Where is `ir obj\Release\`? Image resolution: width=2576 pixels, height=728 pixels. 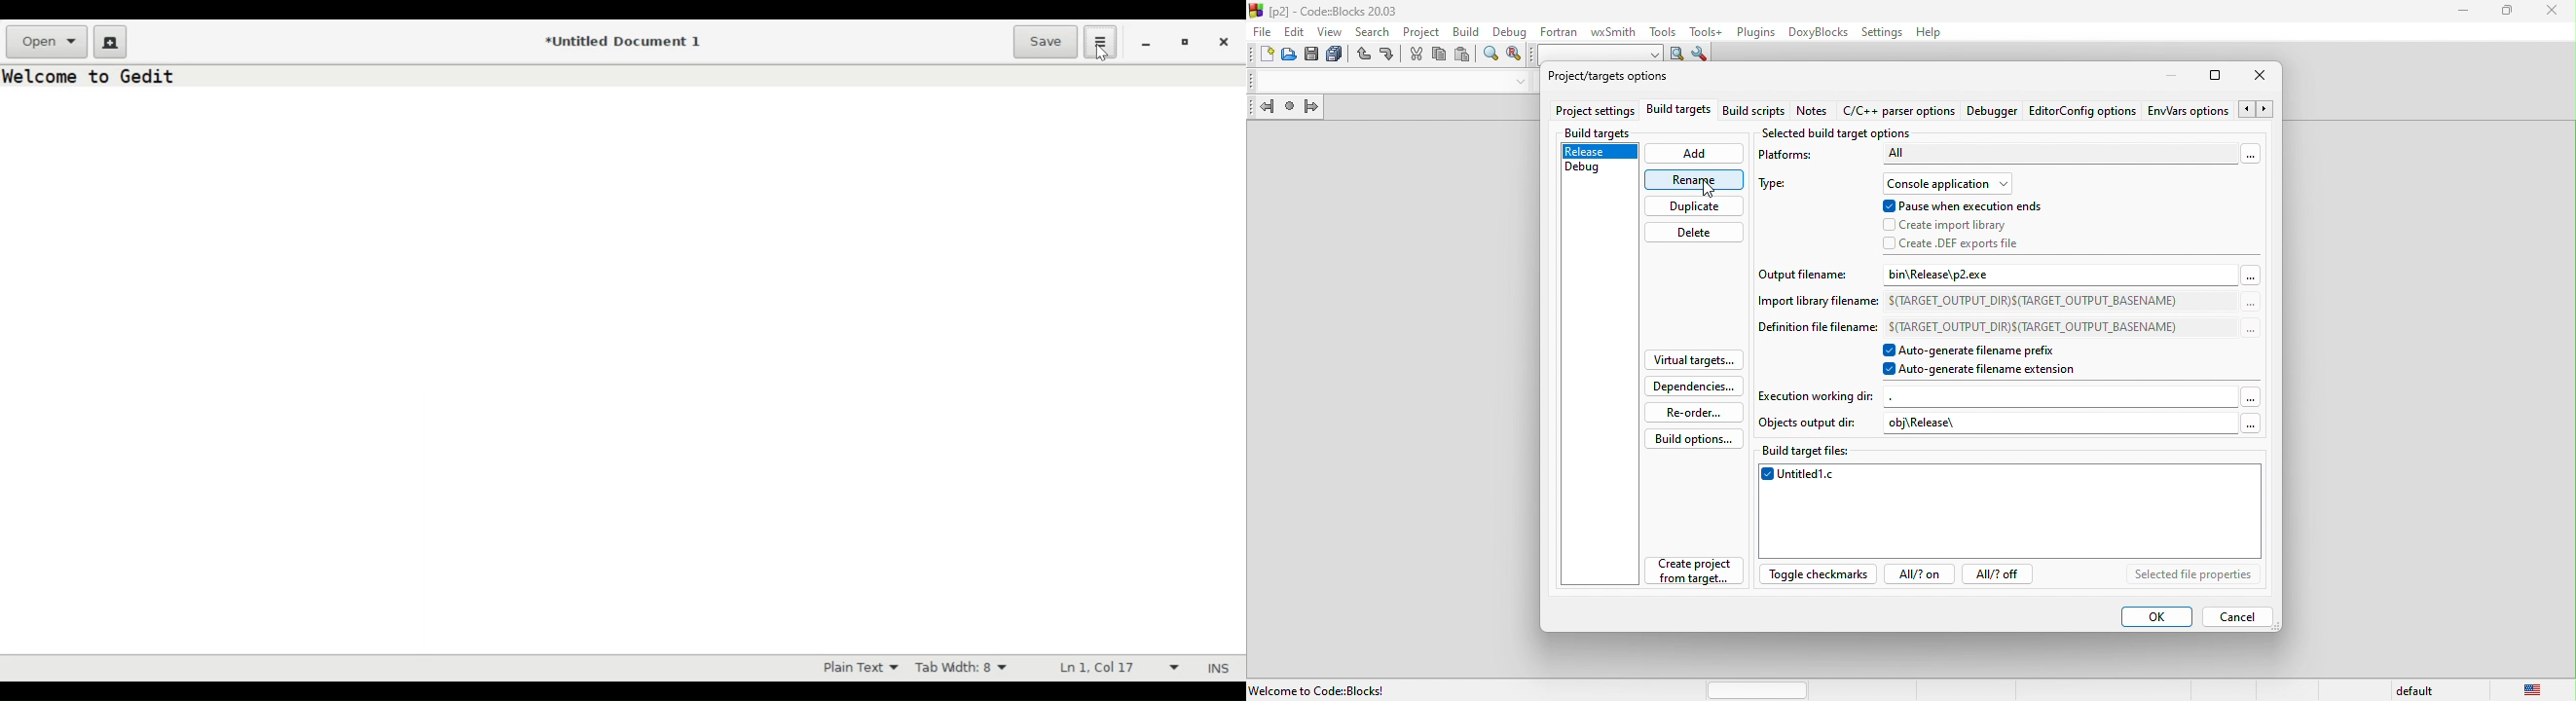 ir obj\Release\ is located at coordinates (2049, 424).